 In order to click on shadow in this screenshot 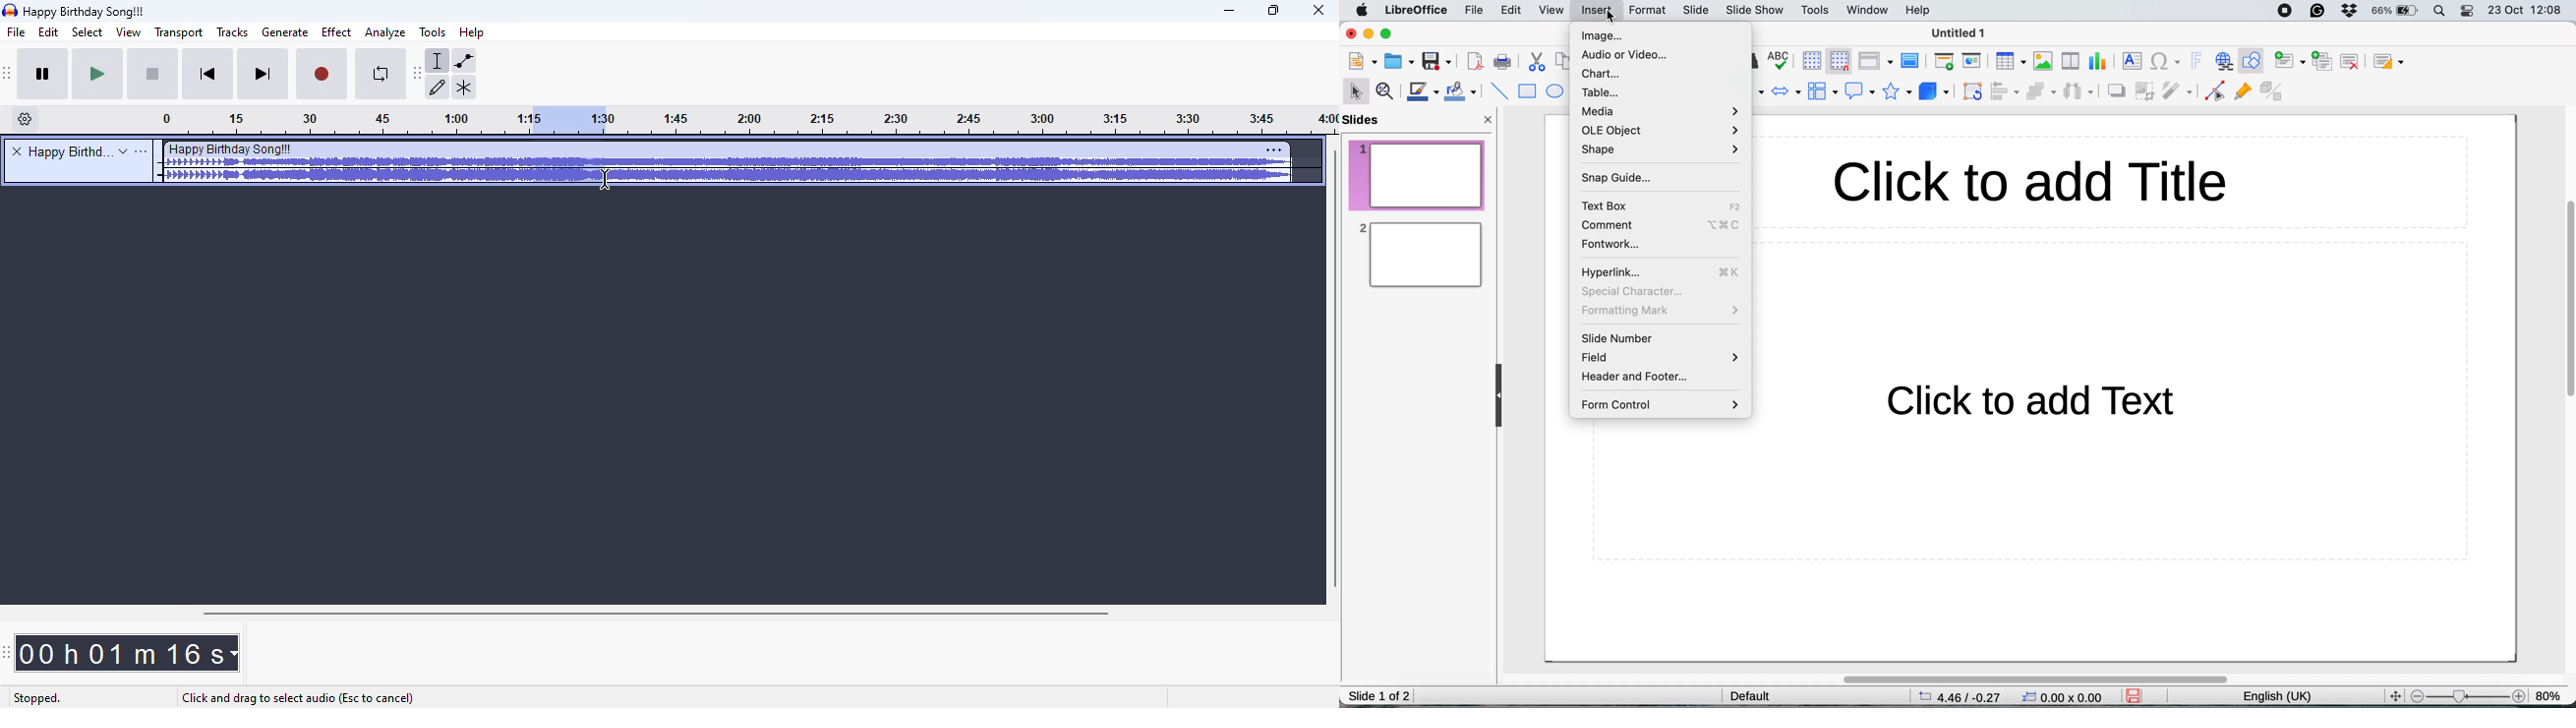, I will do `click(2116, 91)`.